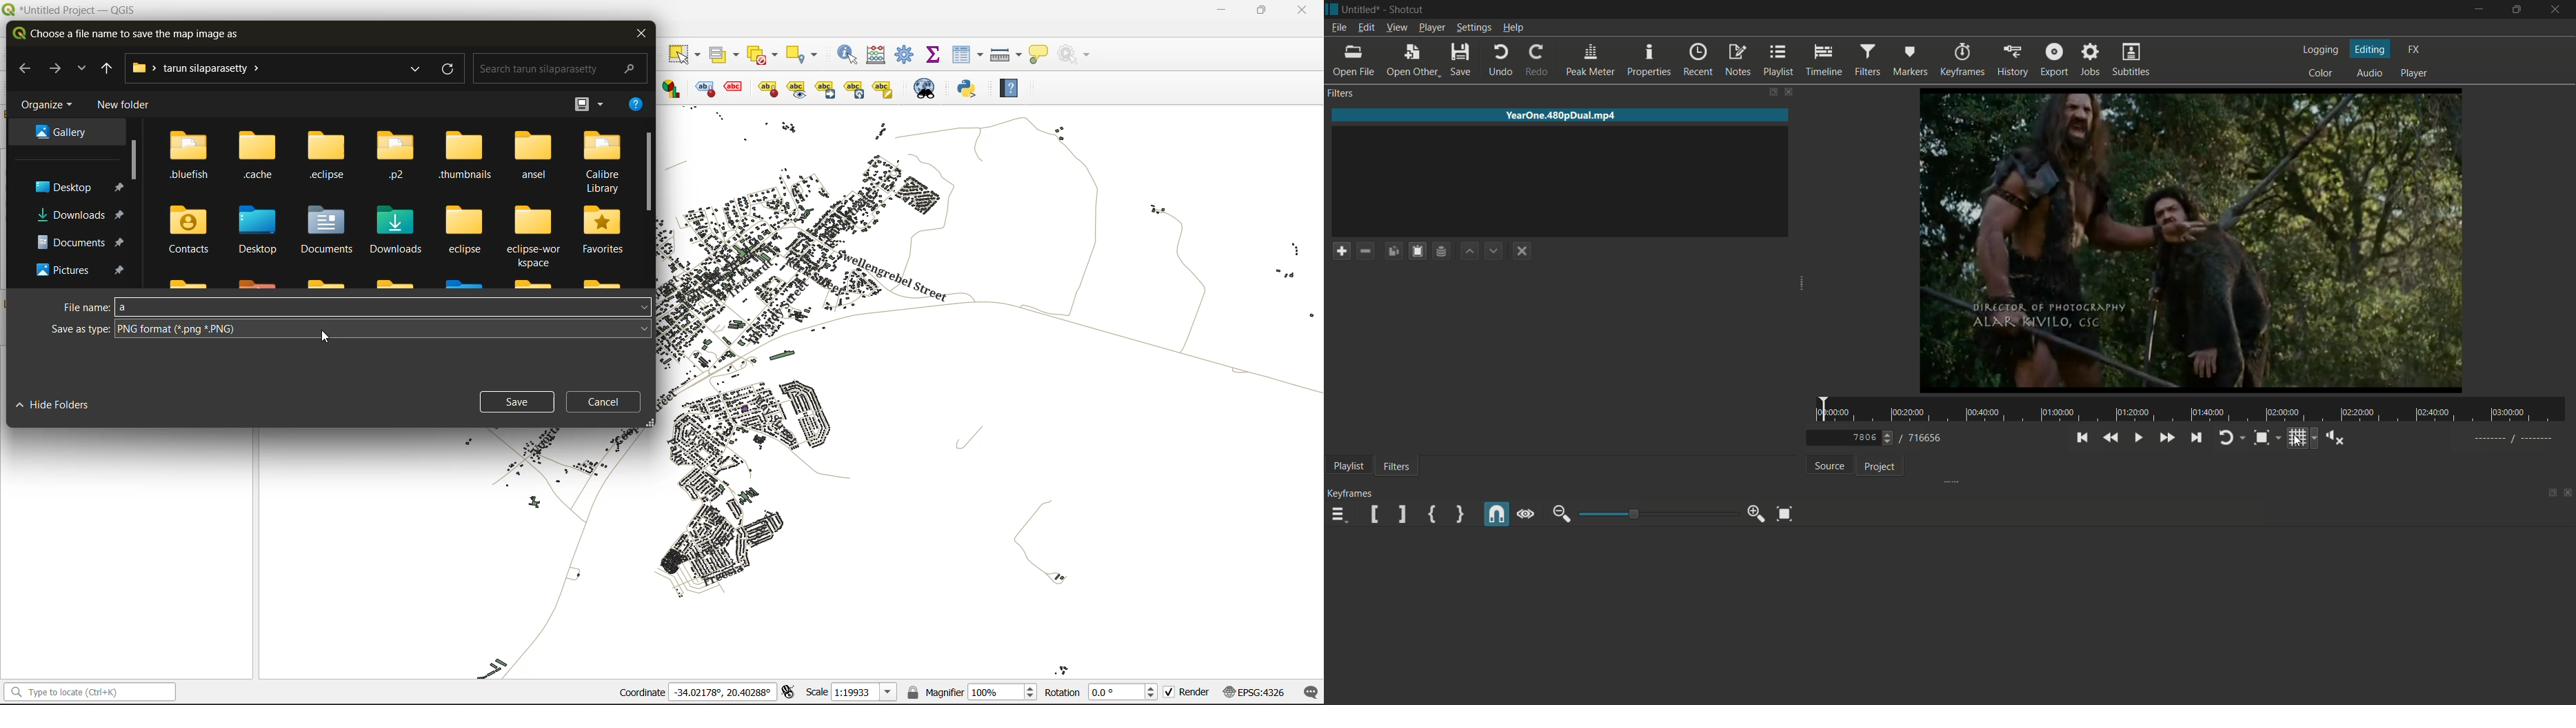  I want to click on Move a label, diagrams or callout, so click(826, 88).